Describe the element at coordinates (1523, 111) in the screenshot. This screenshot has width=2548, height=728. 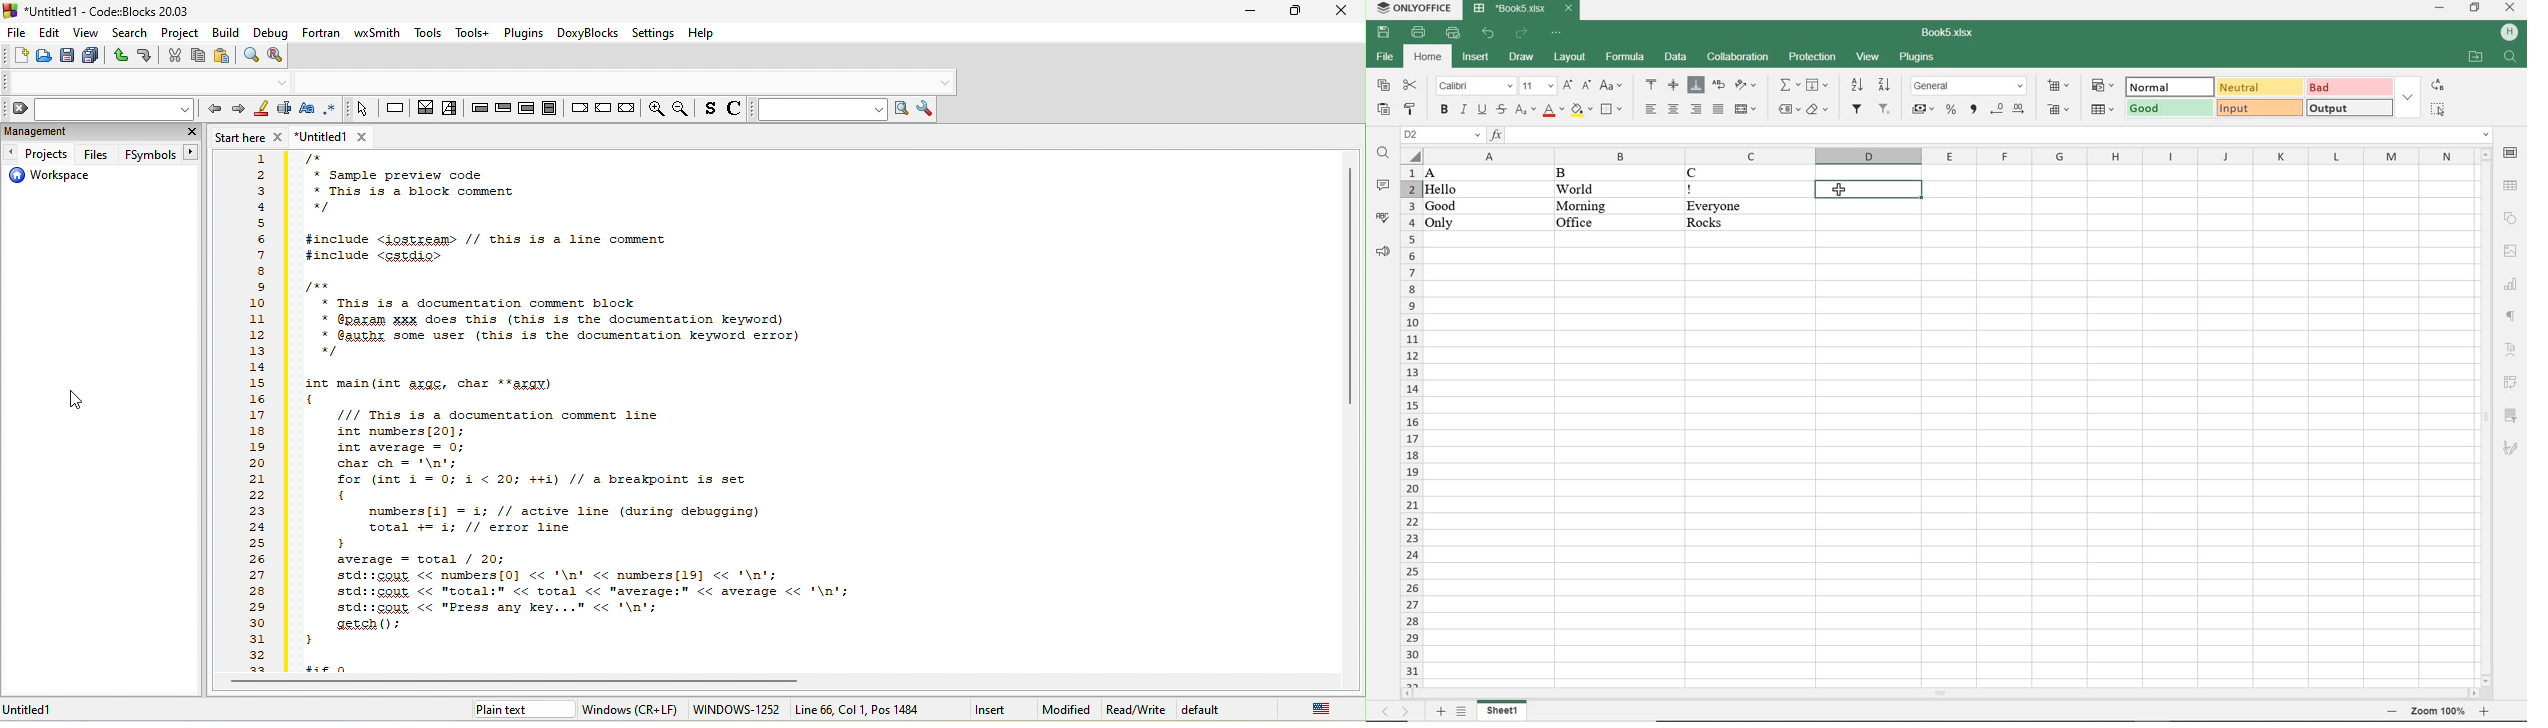
I see `SUBSCRIPT/SUPERSCRIPT` at that location.